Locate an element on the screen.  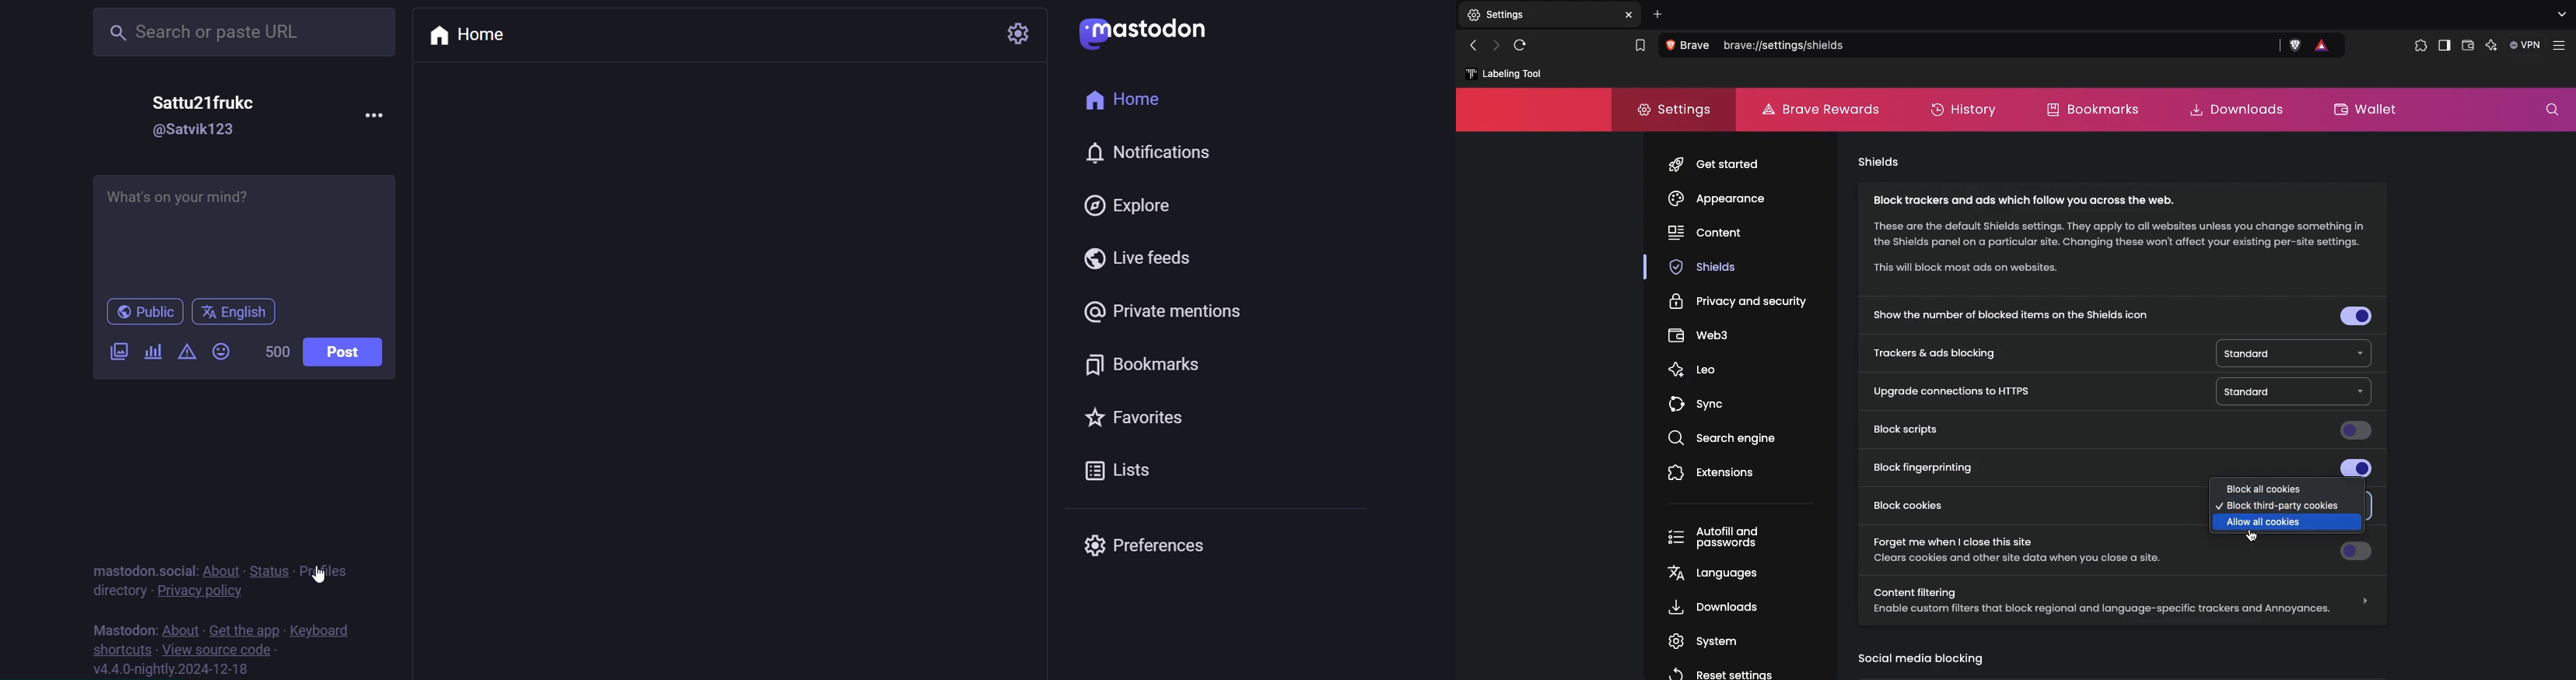
What's on your mind? is located at coordinates (247, 233).